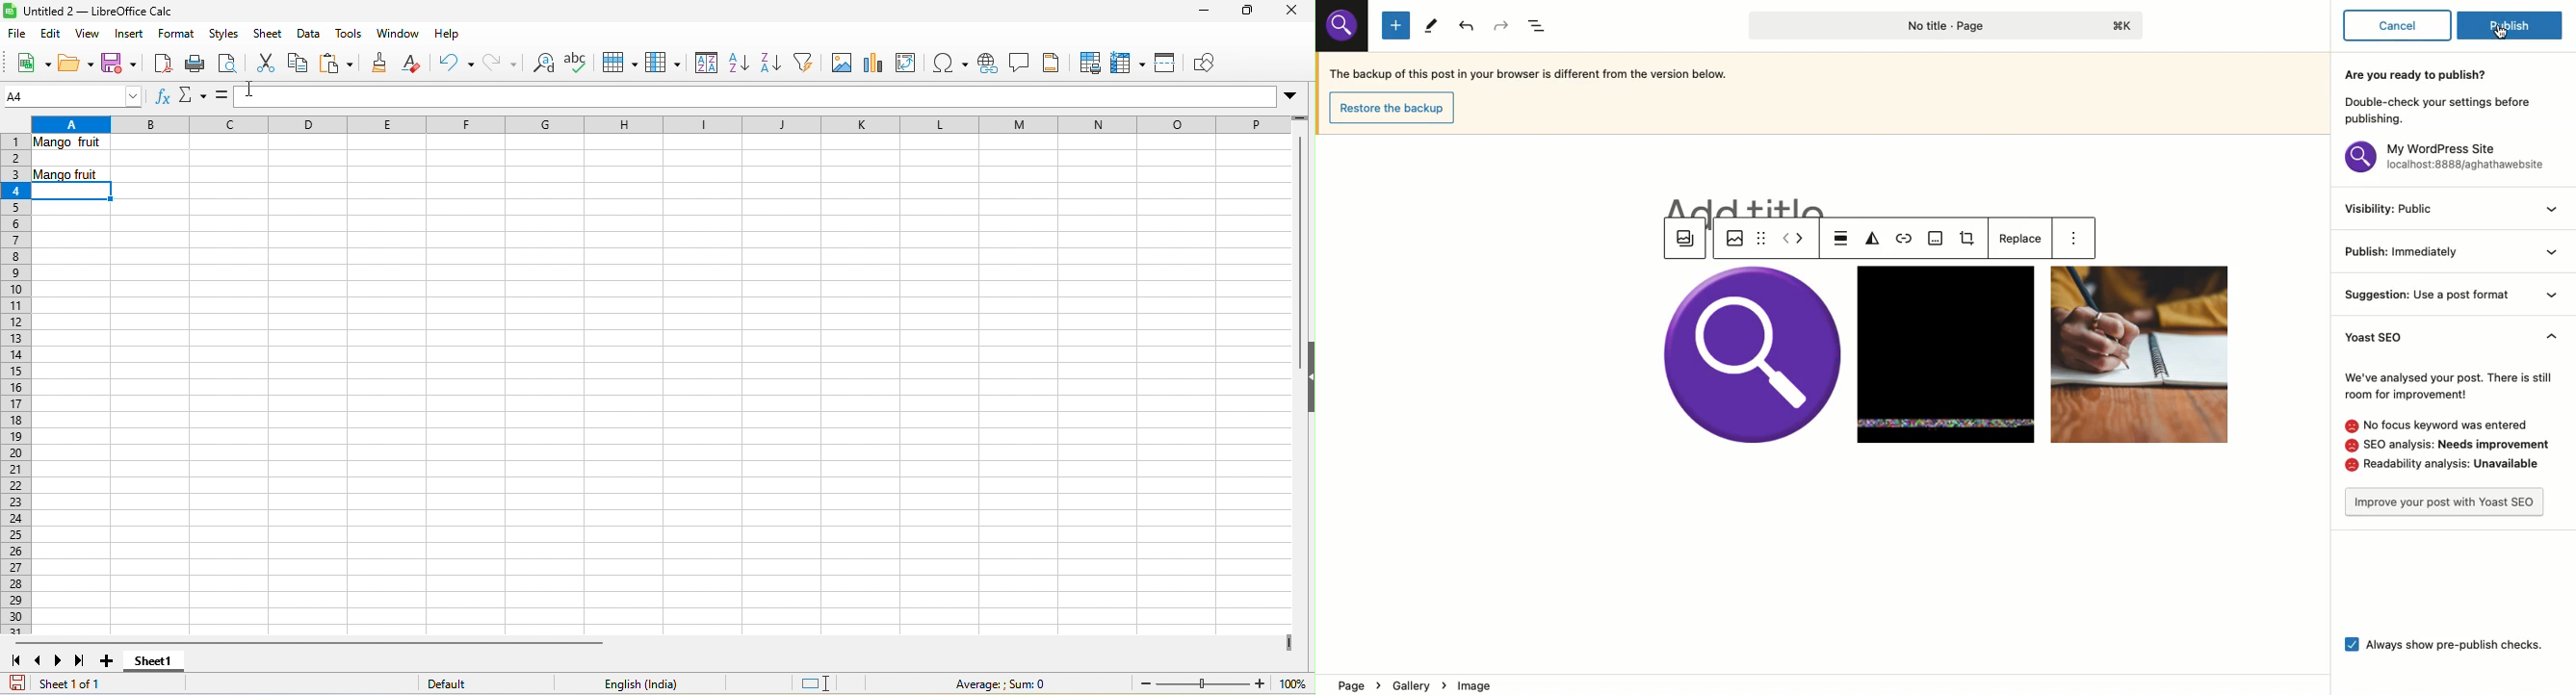  Describe the element at coordinates (771, 97) in the screenshot. I see `formula bar` at that location.